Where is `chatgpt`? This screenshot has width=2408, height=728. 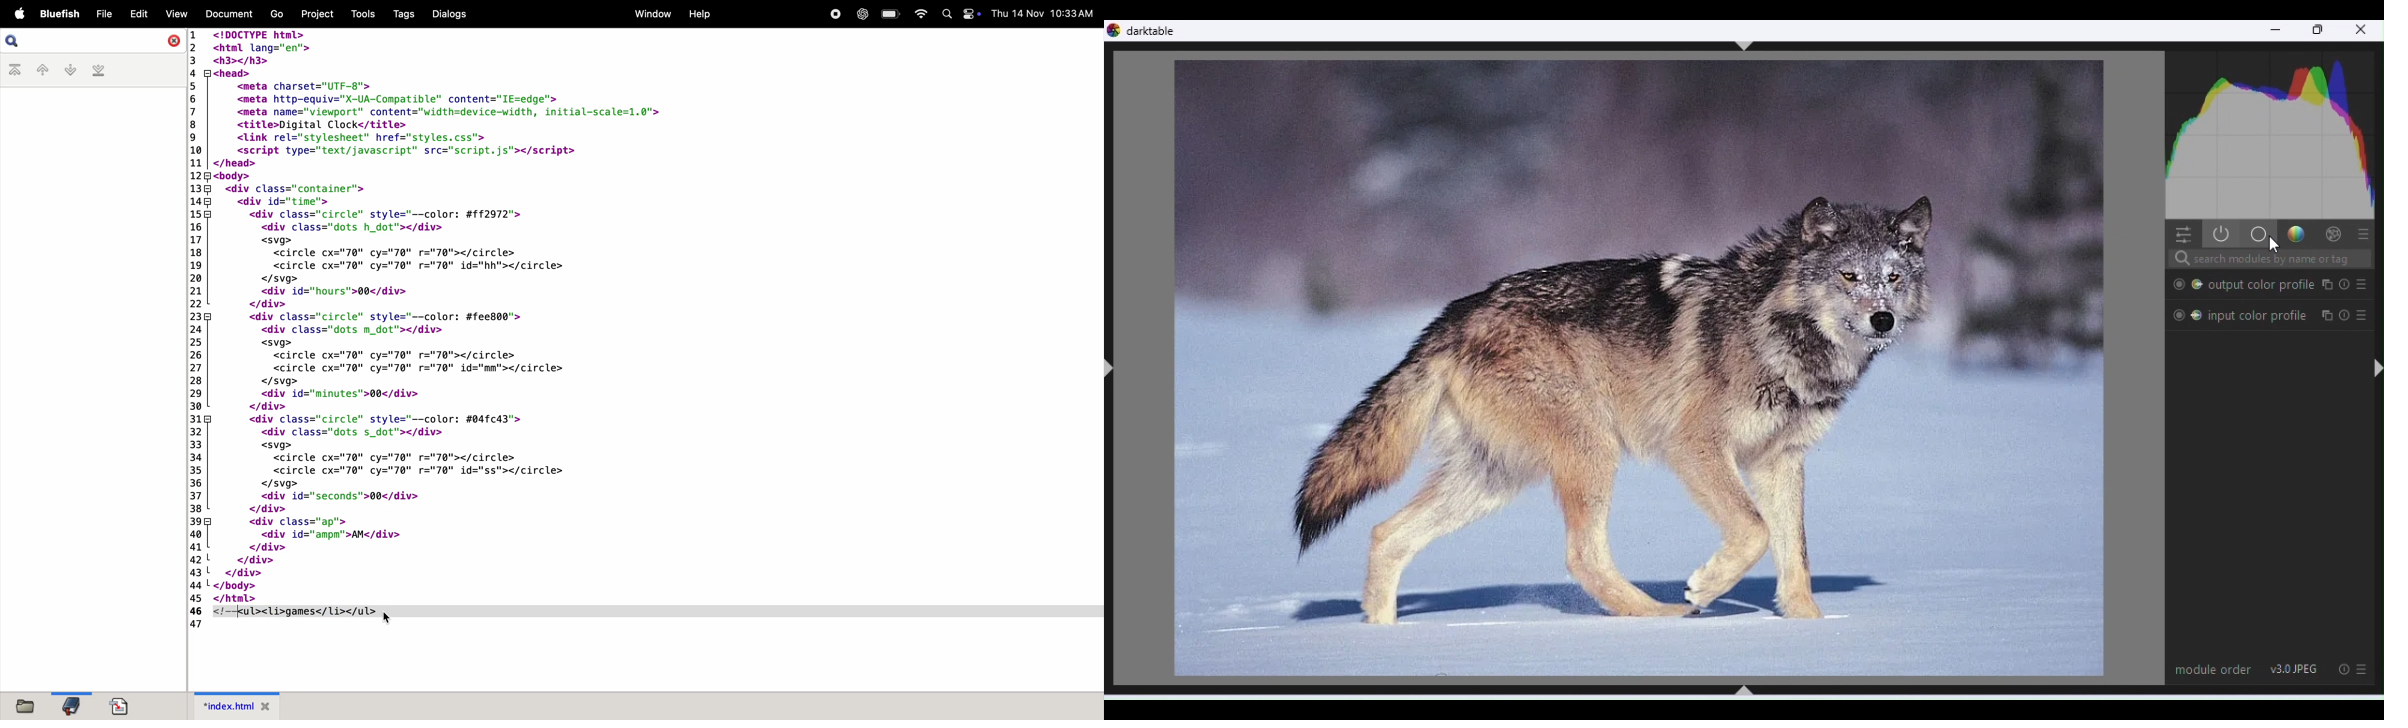 chatgpt is located at coordinates (862, 15).